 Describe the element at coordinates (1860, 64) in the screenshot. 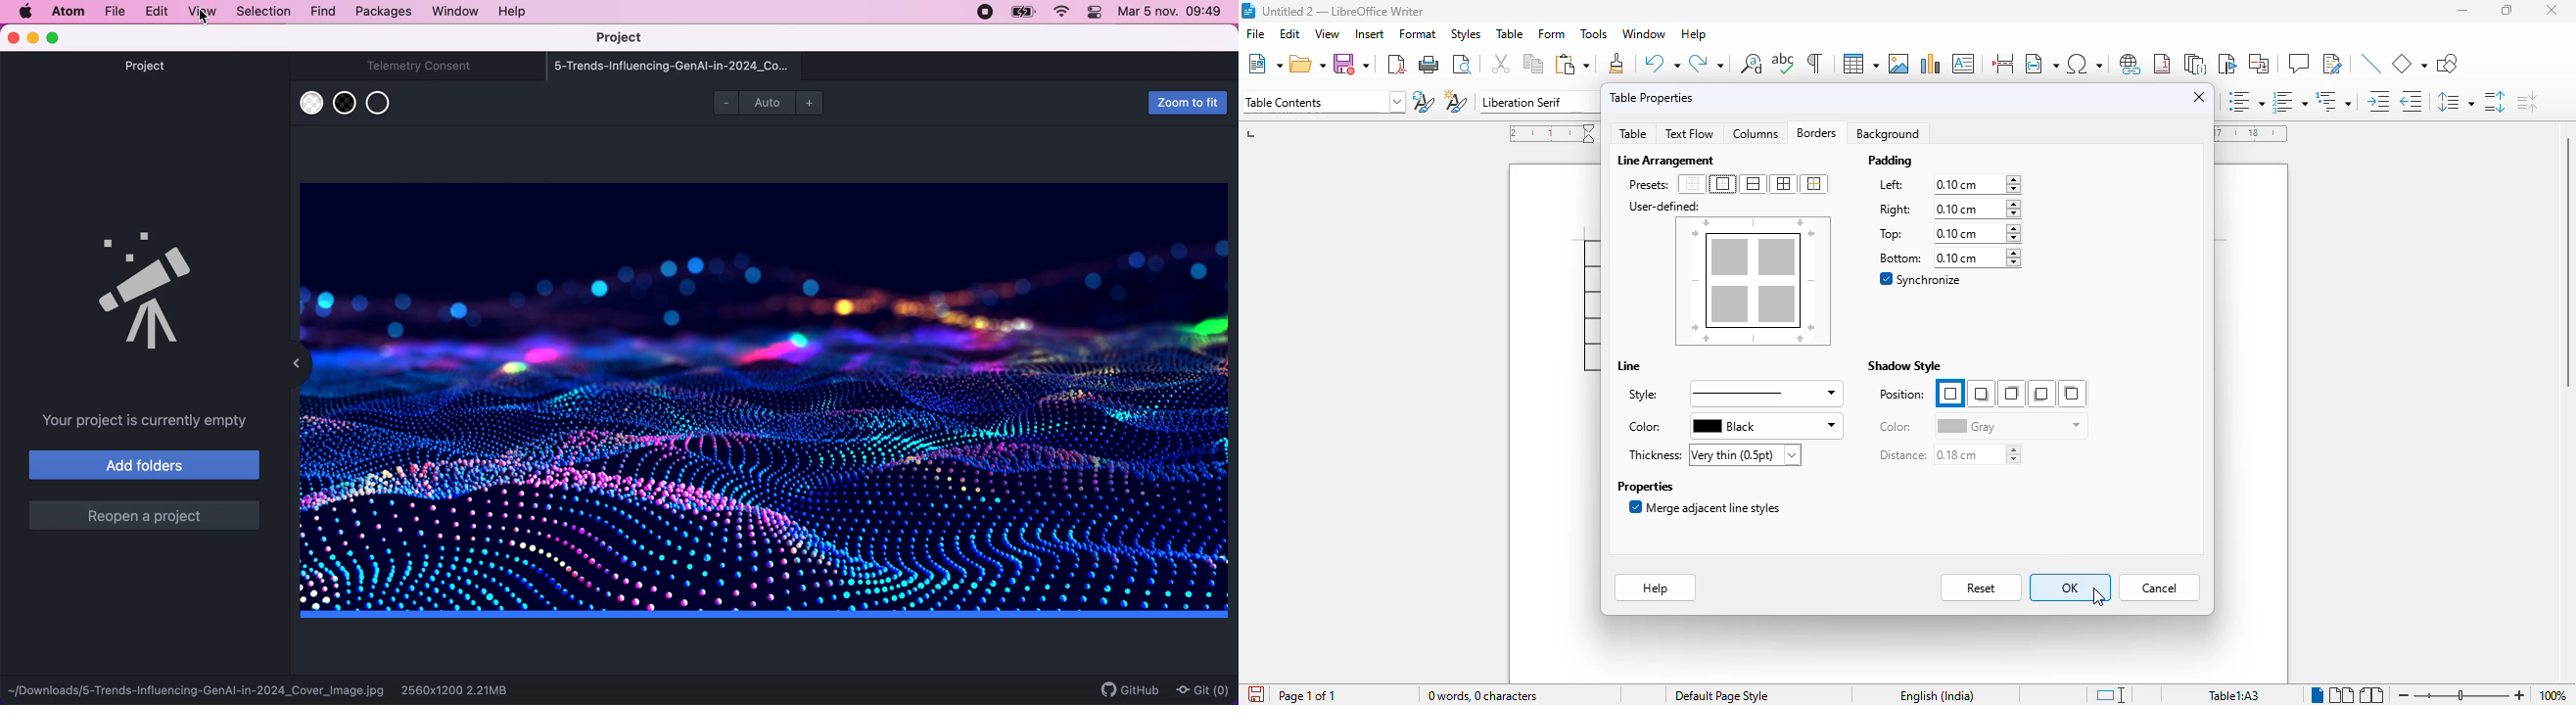

I see `table` at that location.